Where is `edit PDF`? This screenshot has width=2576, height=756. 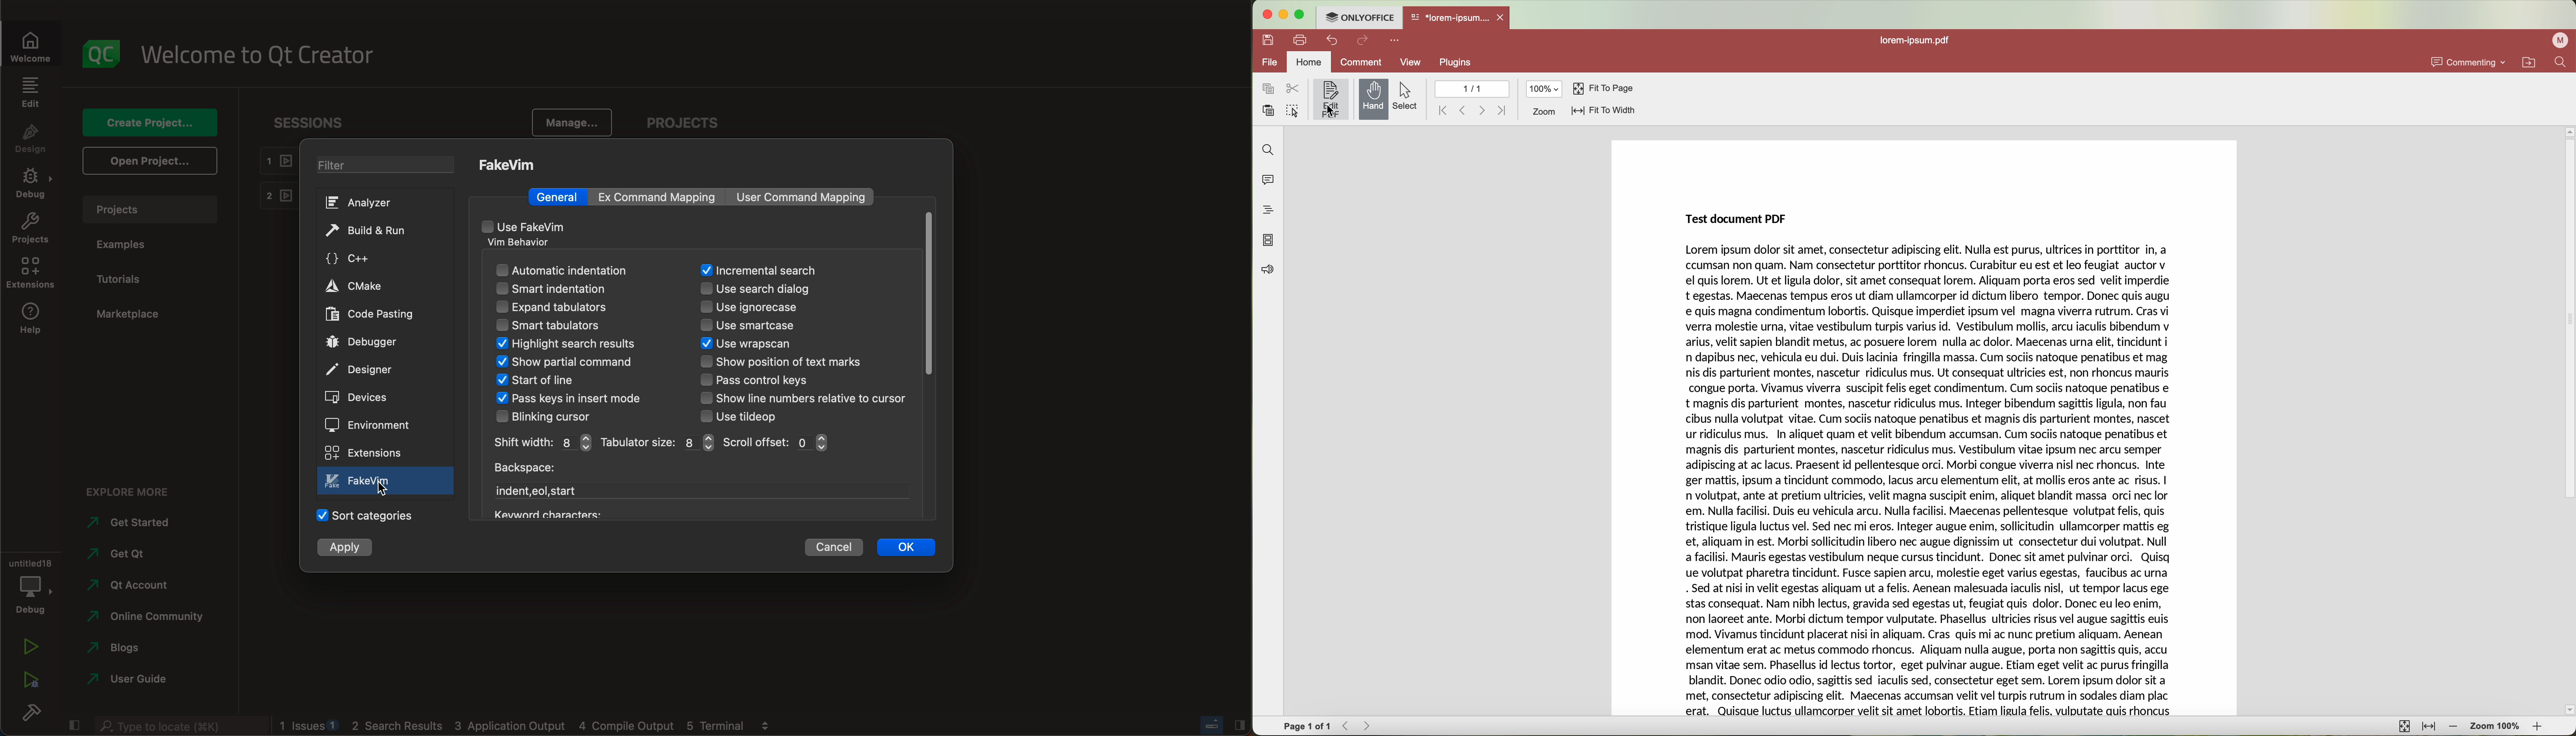
edit PDF is located at coordinates (1333, 97).